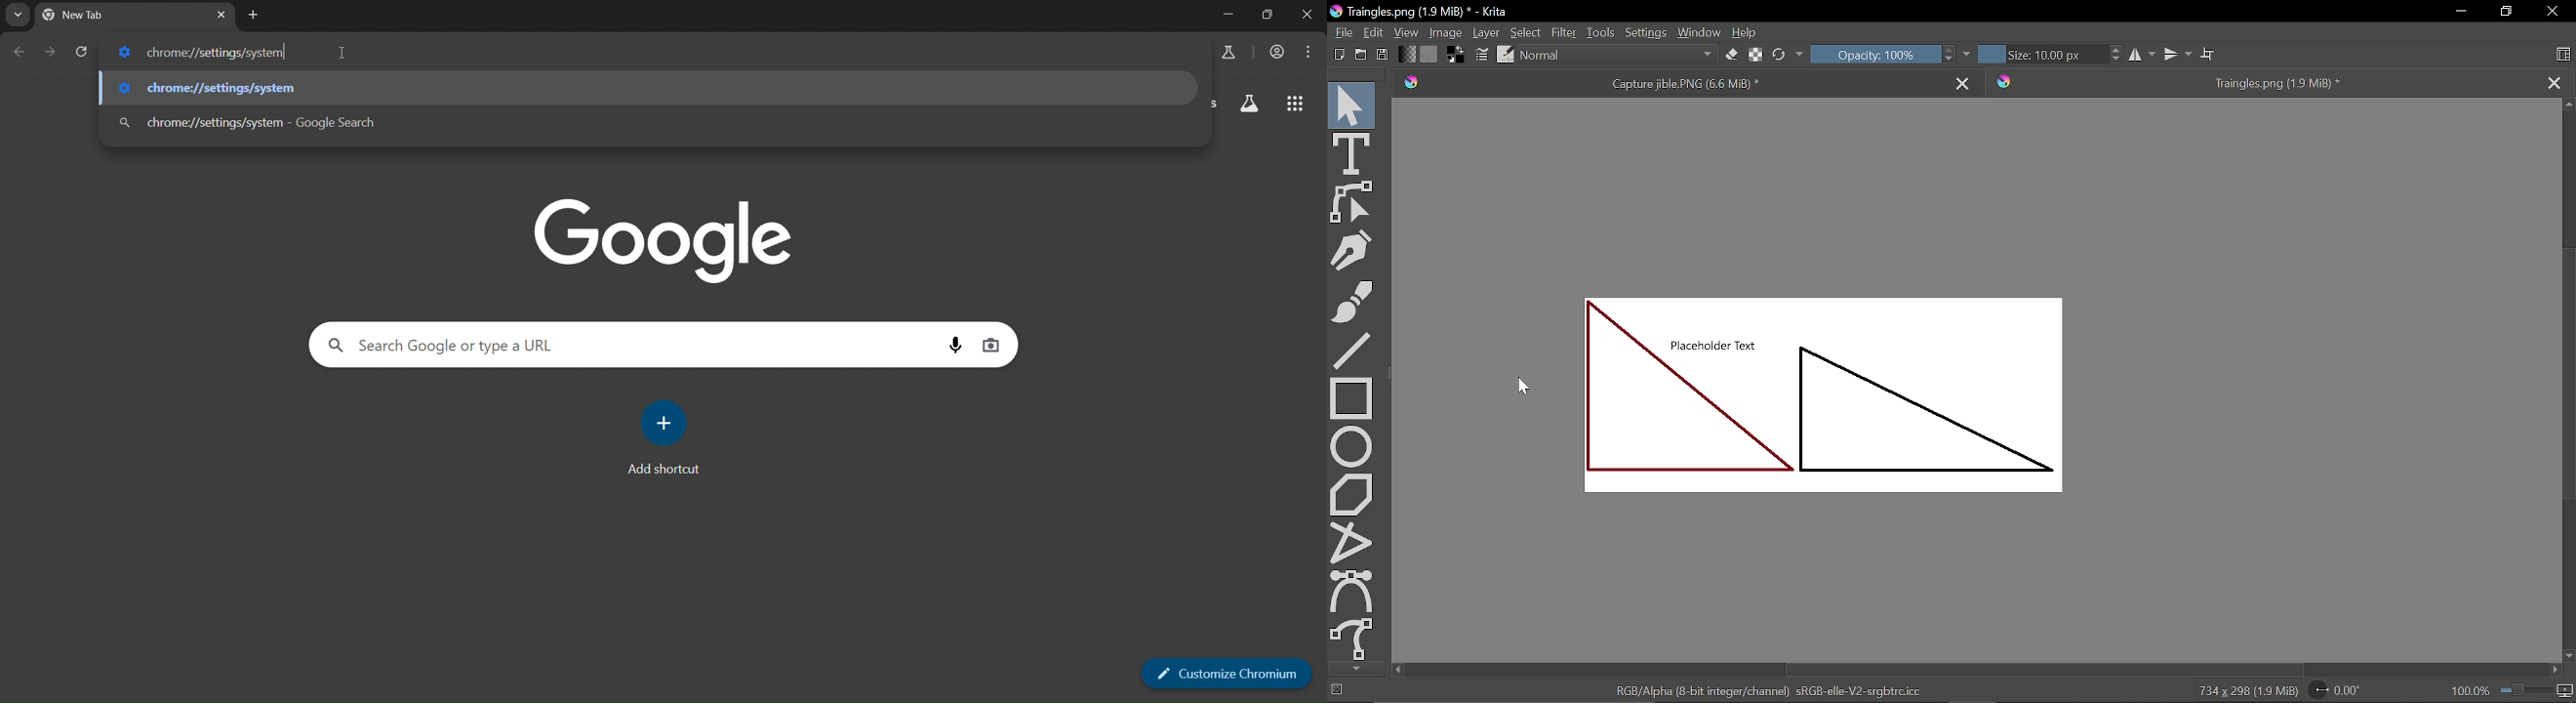  Describe the element at coordinates (2562, 55) in the screenshot. I see `Choose workspace` at that location.